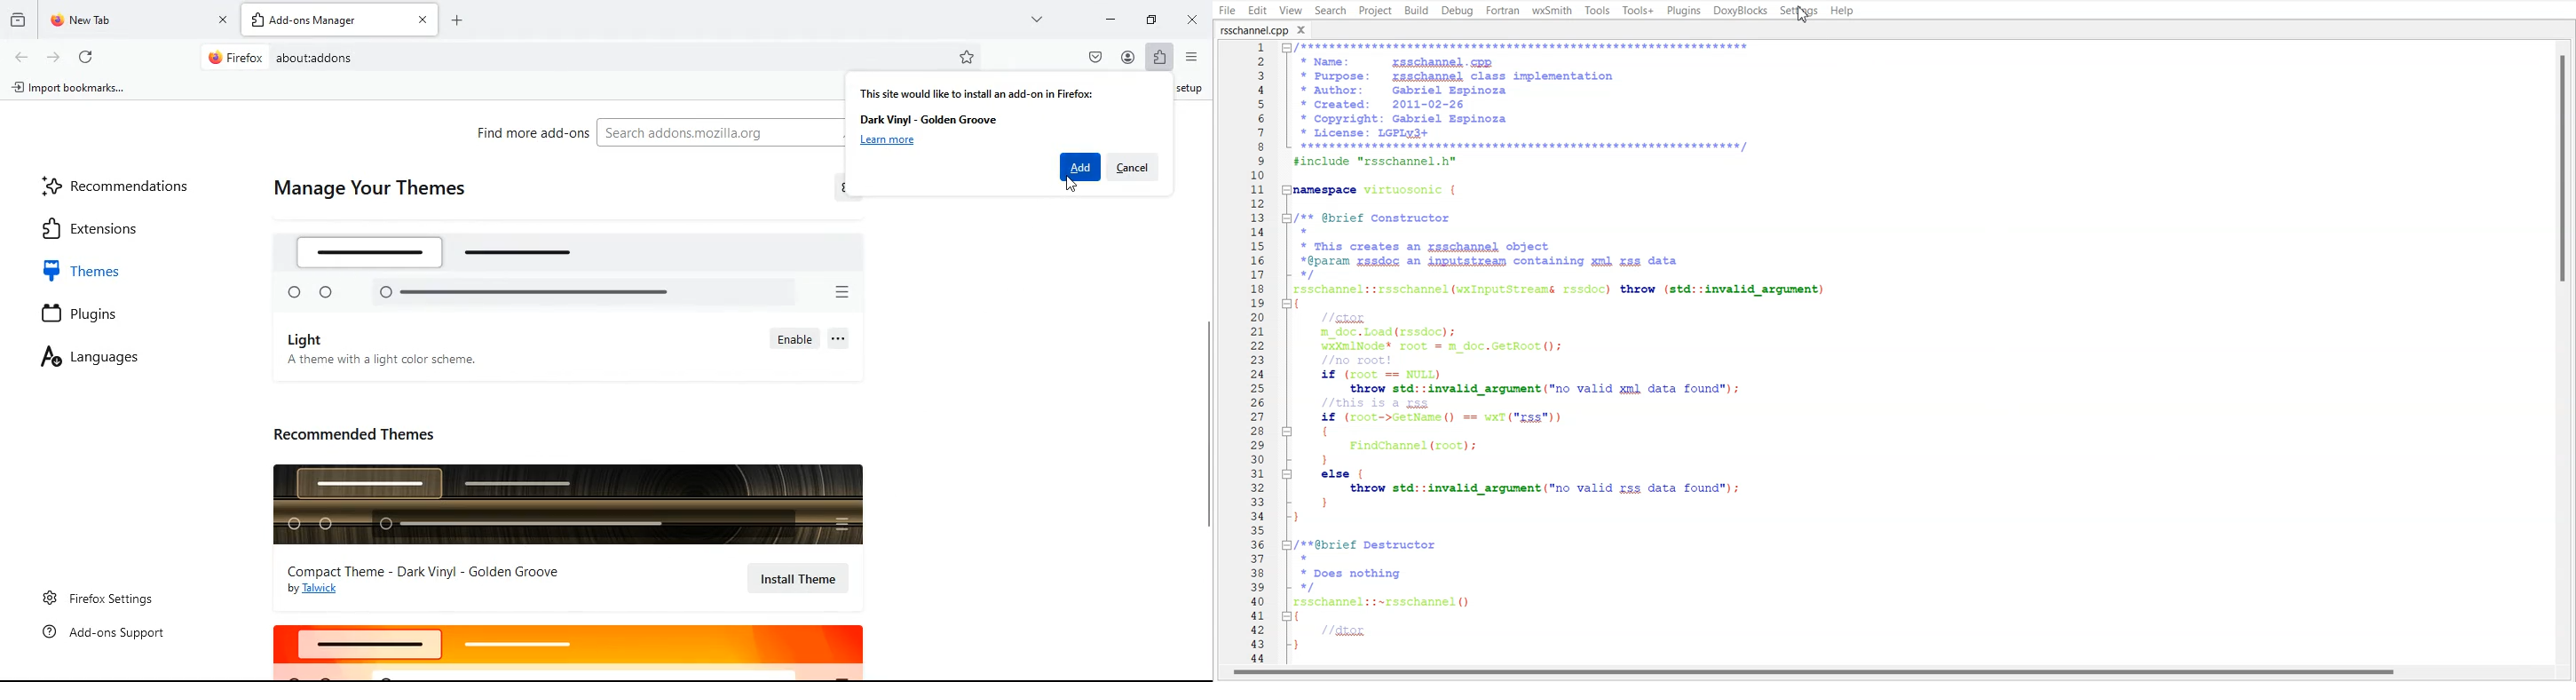 Image resolution: width=2576 pixels, height=700 pixels. What do you see at coordinates (1290, 10) in the screenshot?
I see `View` at bounding box center [1290, 10].